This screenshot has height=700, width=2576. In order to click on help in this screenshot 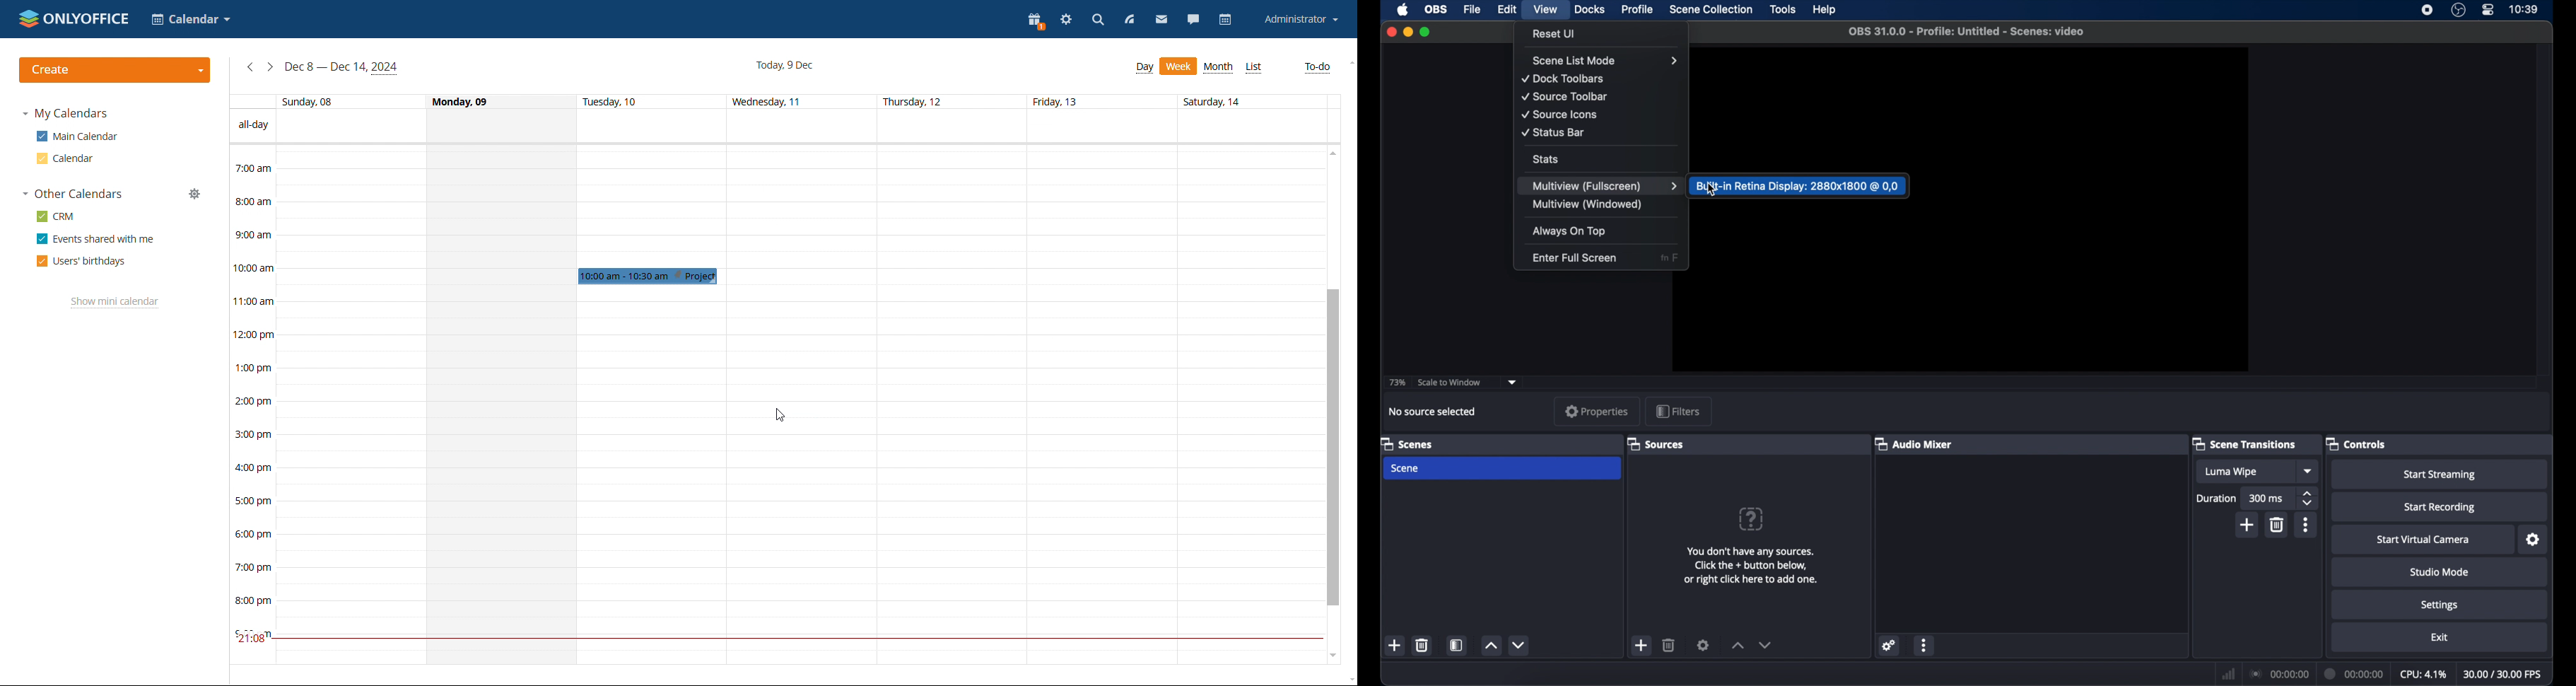, I will do `click(1823, 10)`.